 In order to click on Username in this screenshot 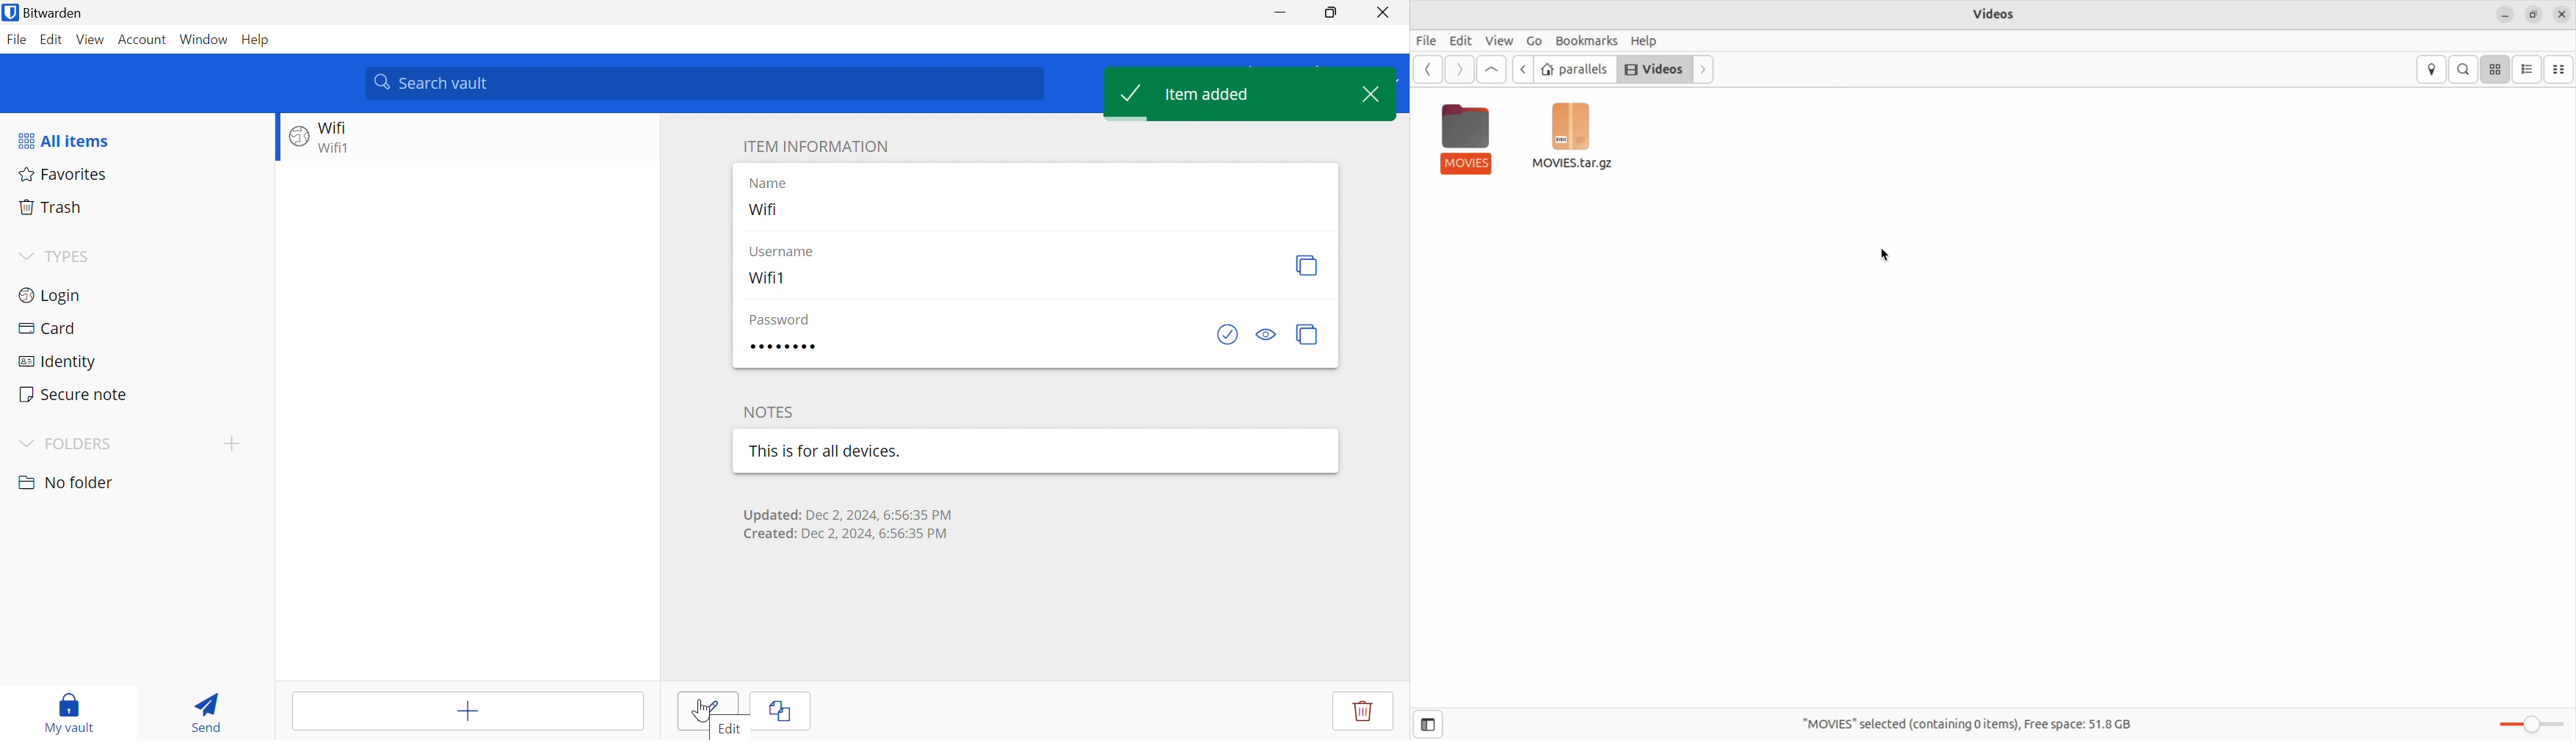, I will do `click(785, 252)`.